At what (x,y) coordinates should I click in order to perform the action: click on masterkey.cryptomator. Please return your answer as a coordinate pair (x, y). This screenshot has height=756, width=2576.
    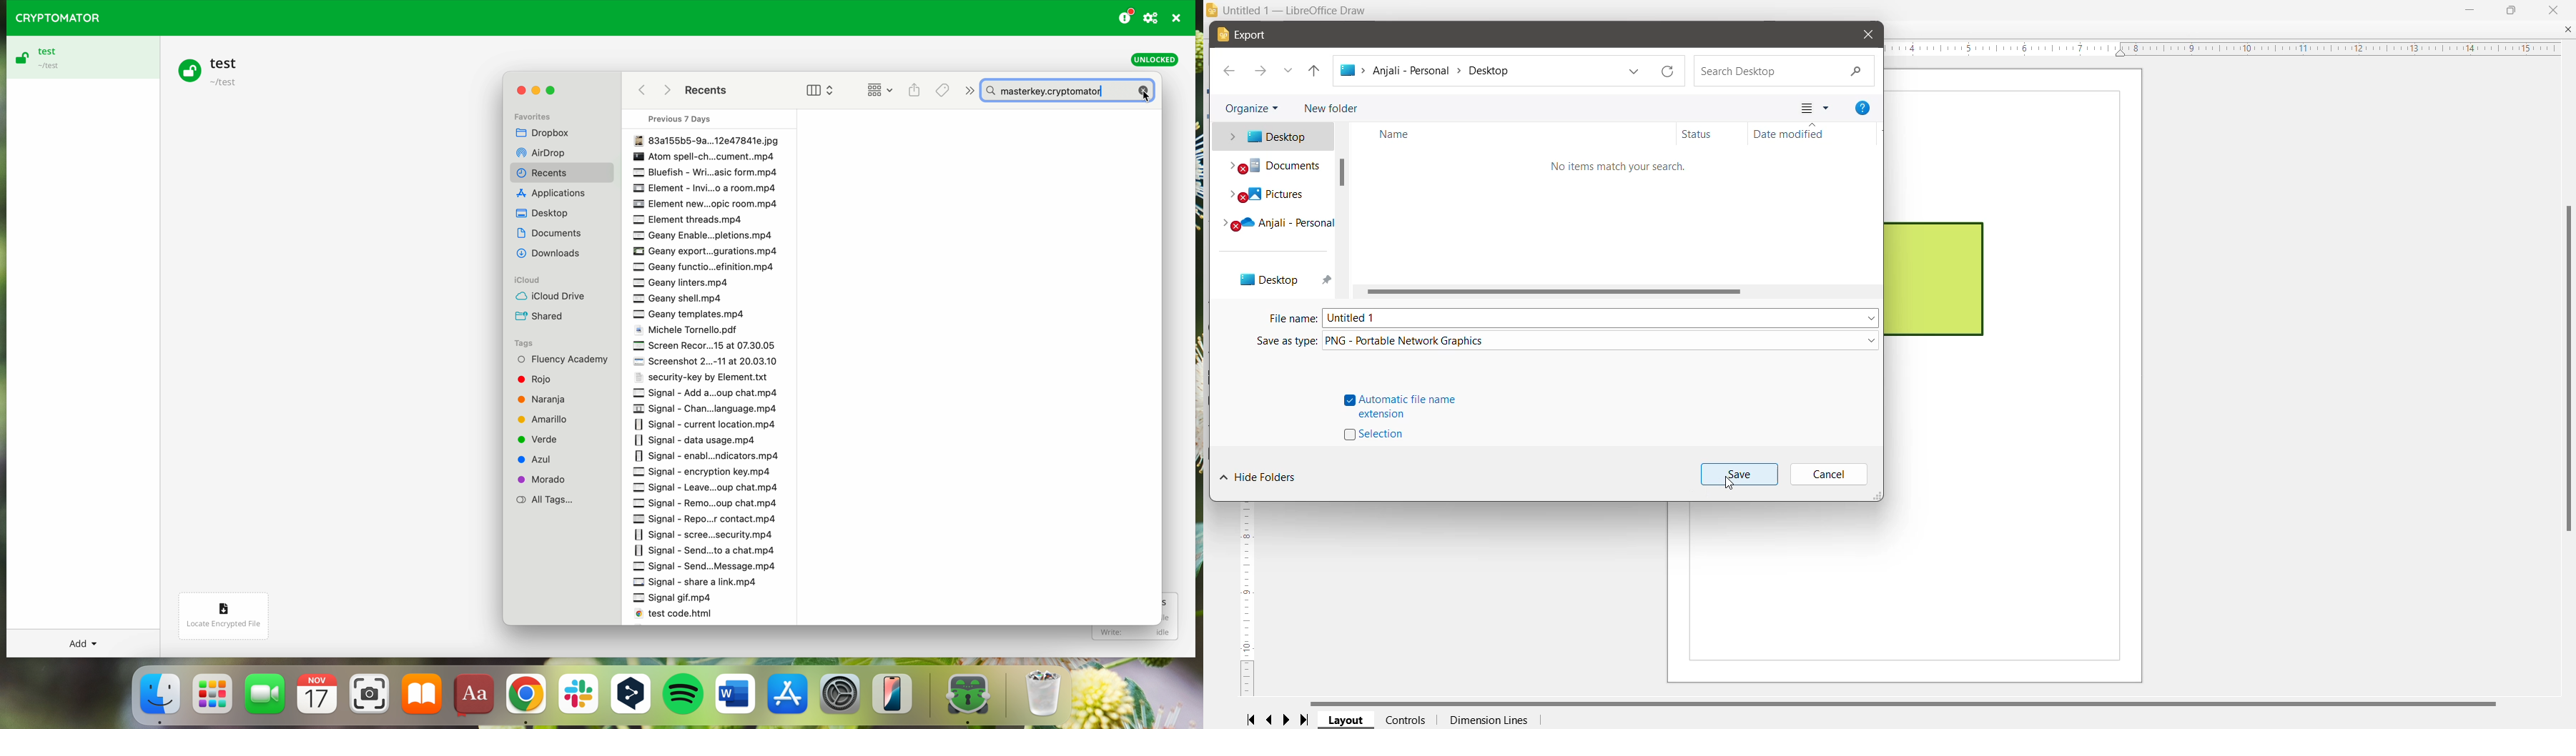
    Looking at the image, I should click on (1071, 90).